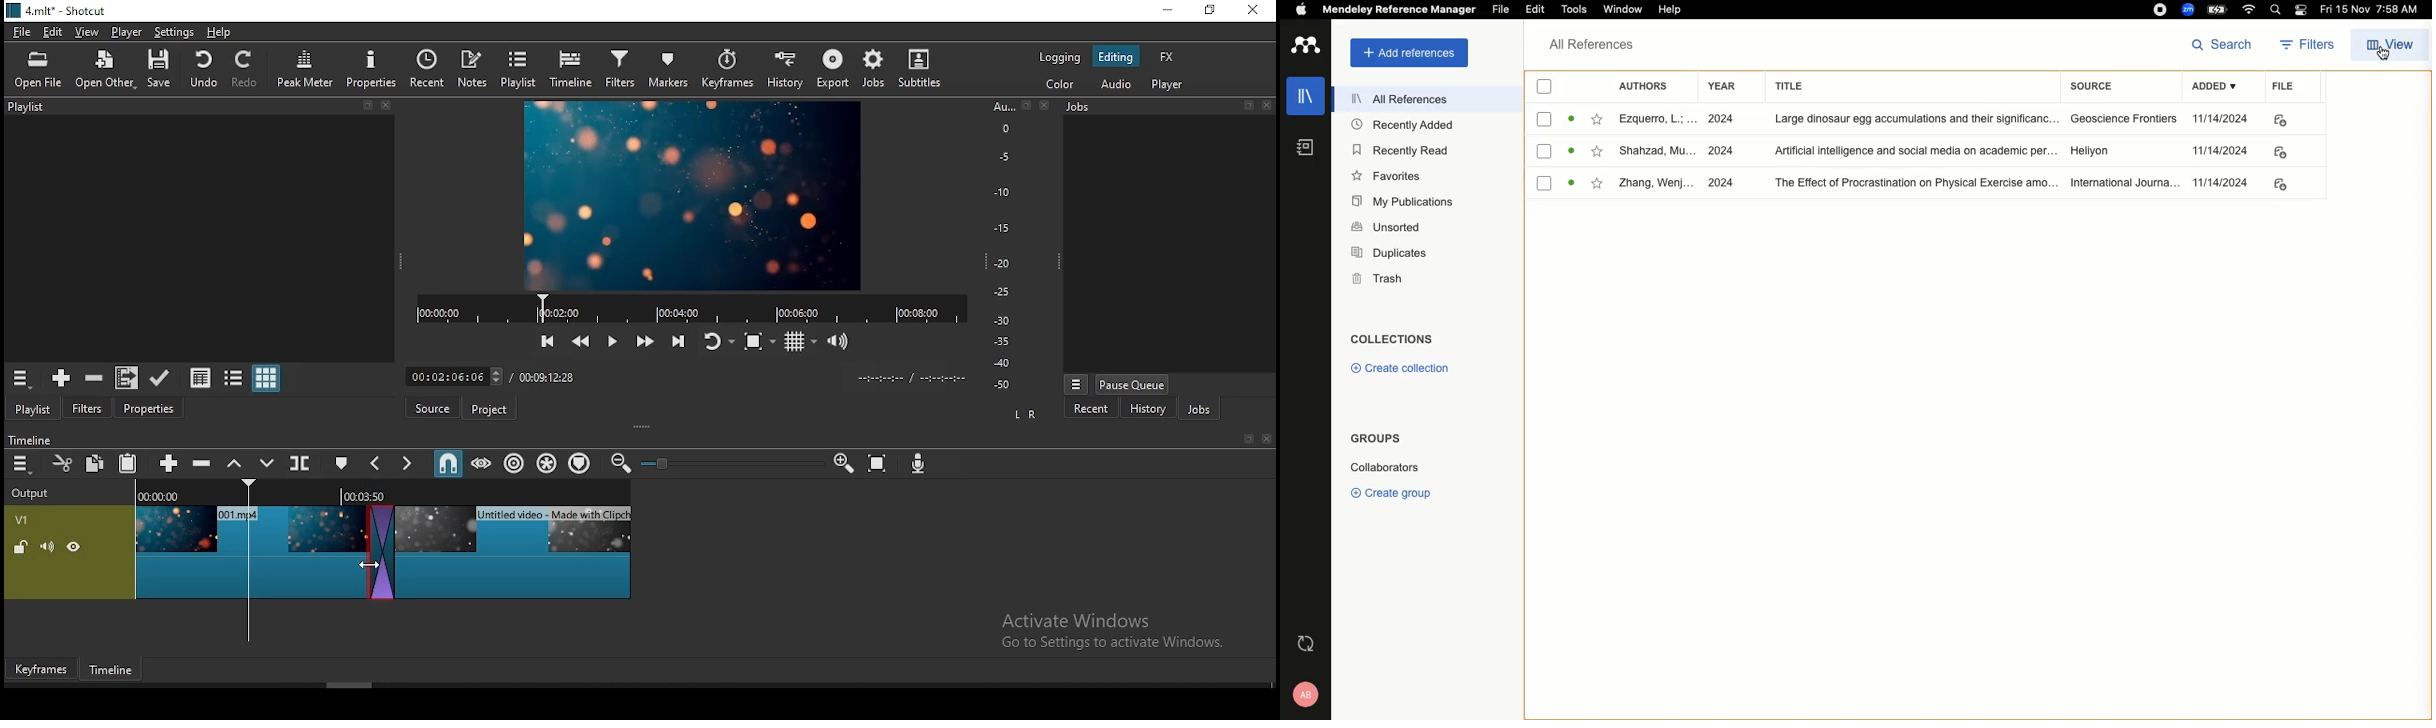 The height and width of the screenshot is (728, 2436). I want to click on playlist, so click(196, 109).